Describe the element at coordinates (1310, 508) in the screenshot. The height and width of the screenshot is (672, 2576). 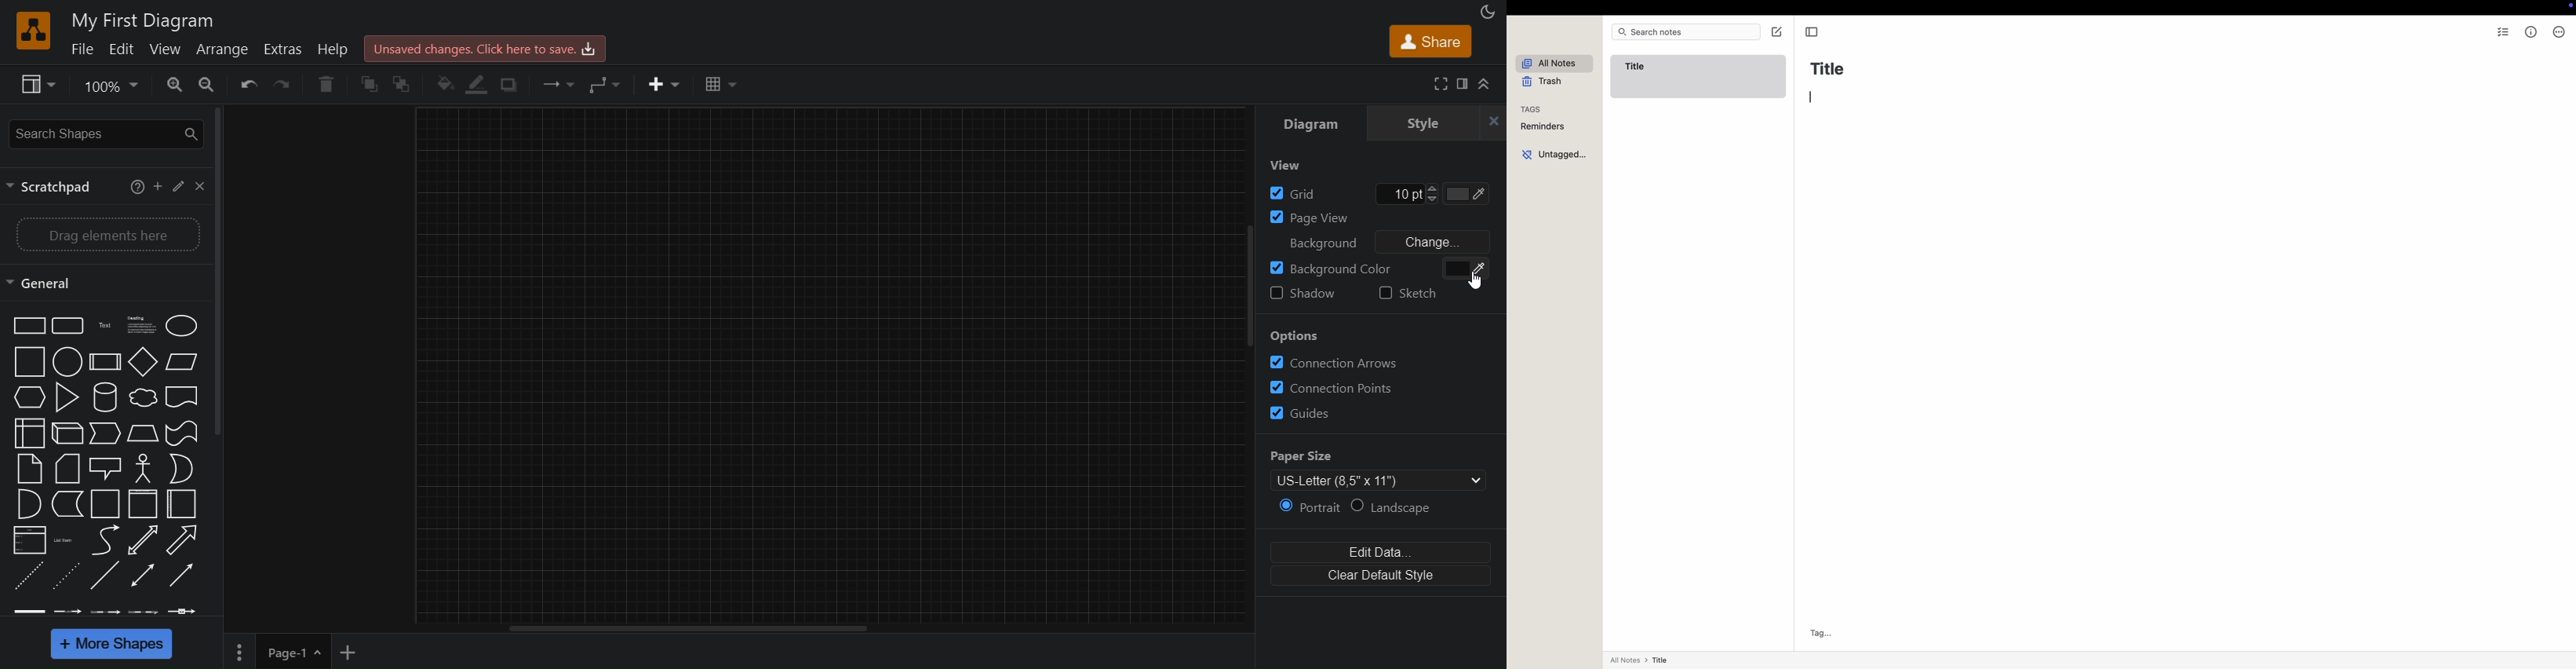
I see `potrait` at that location.